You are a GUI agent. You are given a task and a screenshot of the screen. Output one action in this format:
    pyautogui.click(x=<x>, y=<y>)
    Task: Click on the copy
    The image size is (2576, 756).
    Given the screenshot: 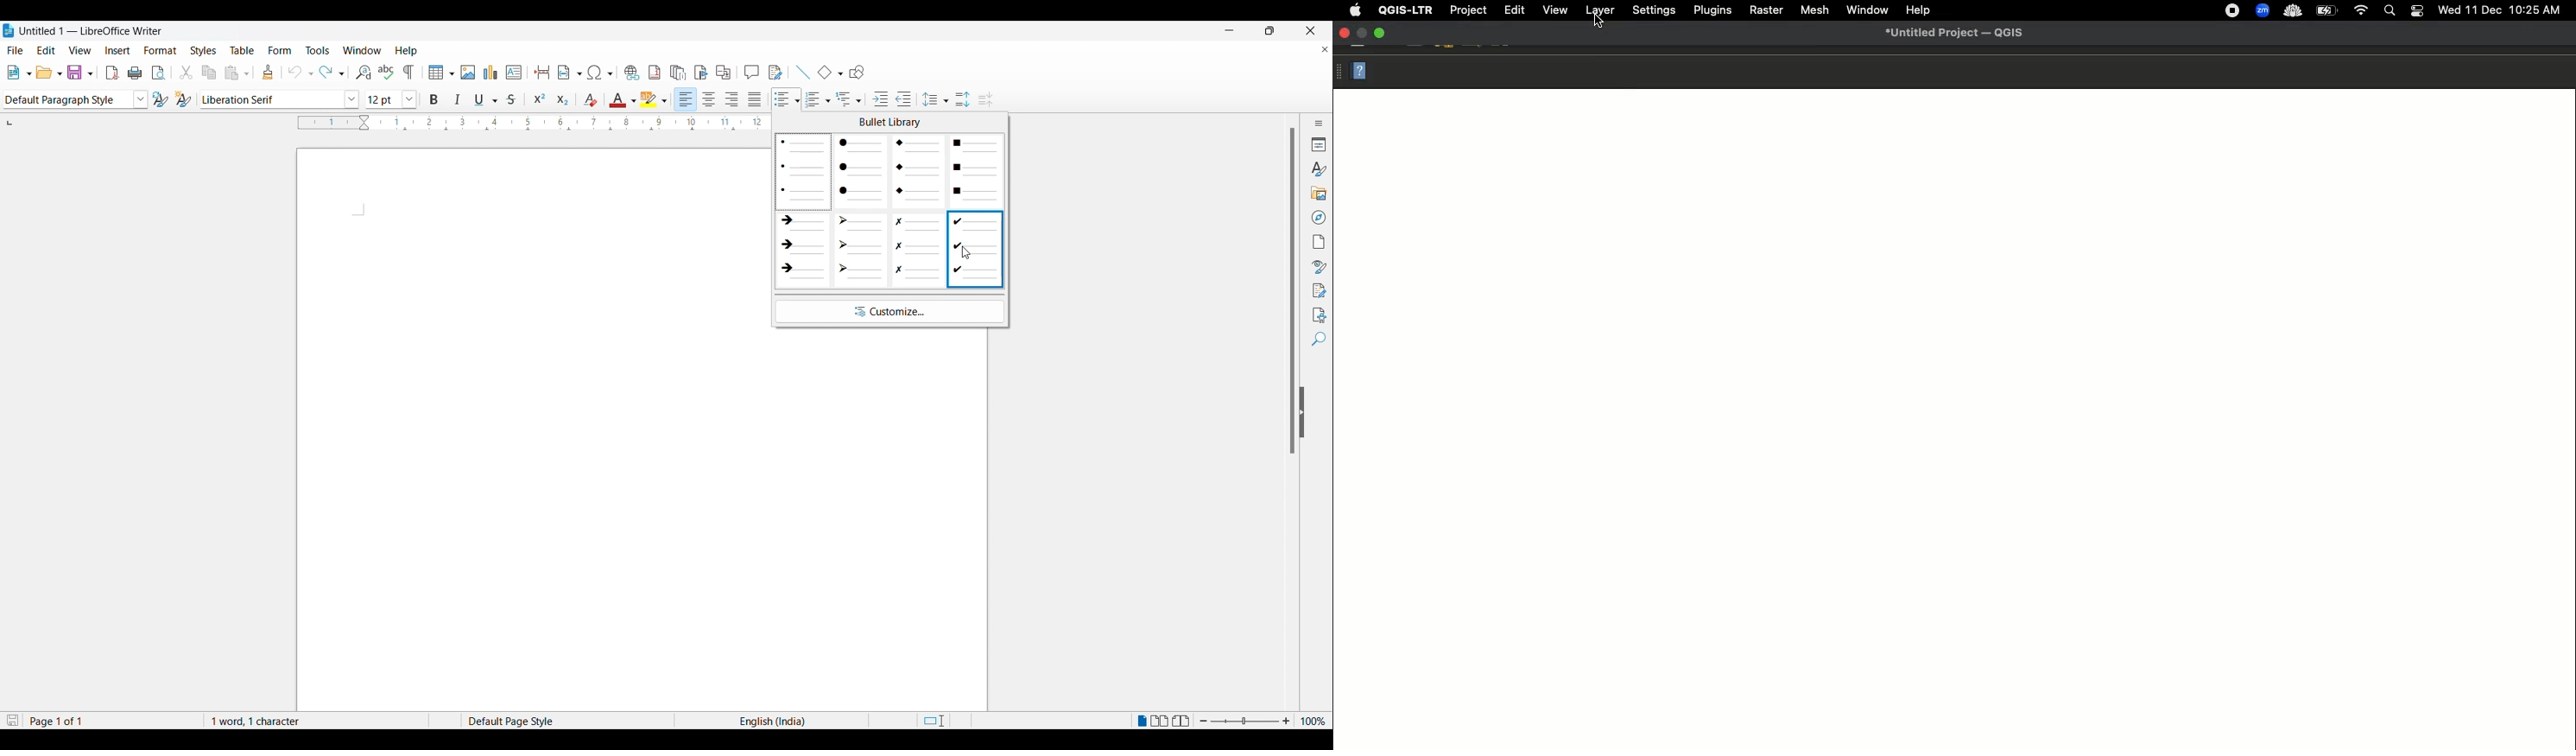 What is the action you would take?
    pyautogui.click(x=209, y=72)
    